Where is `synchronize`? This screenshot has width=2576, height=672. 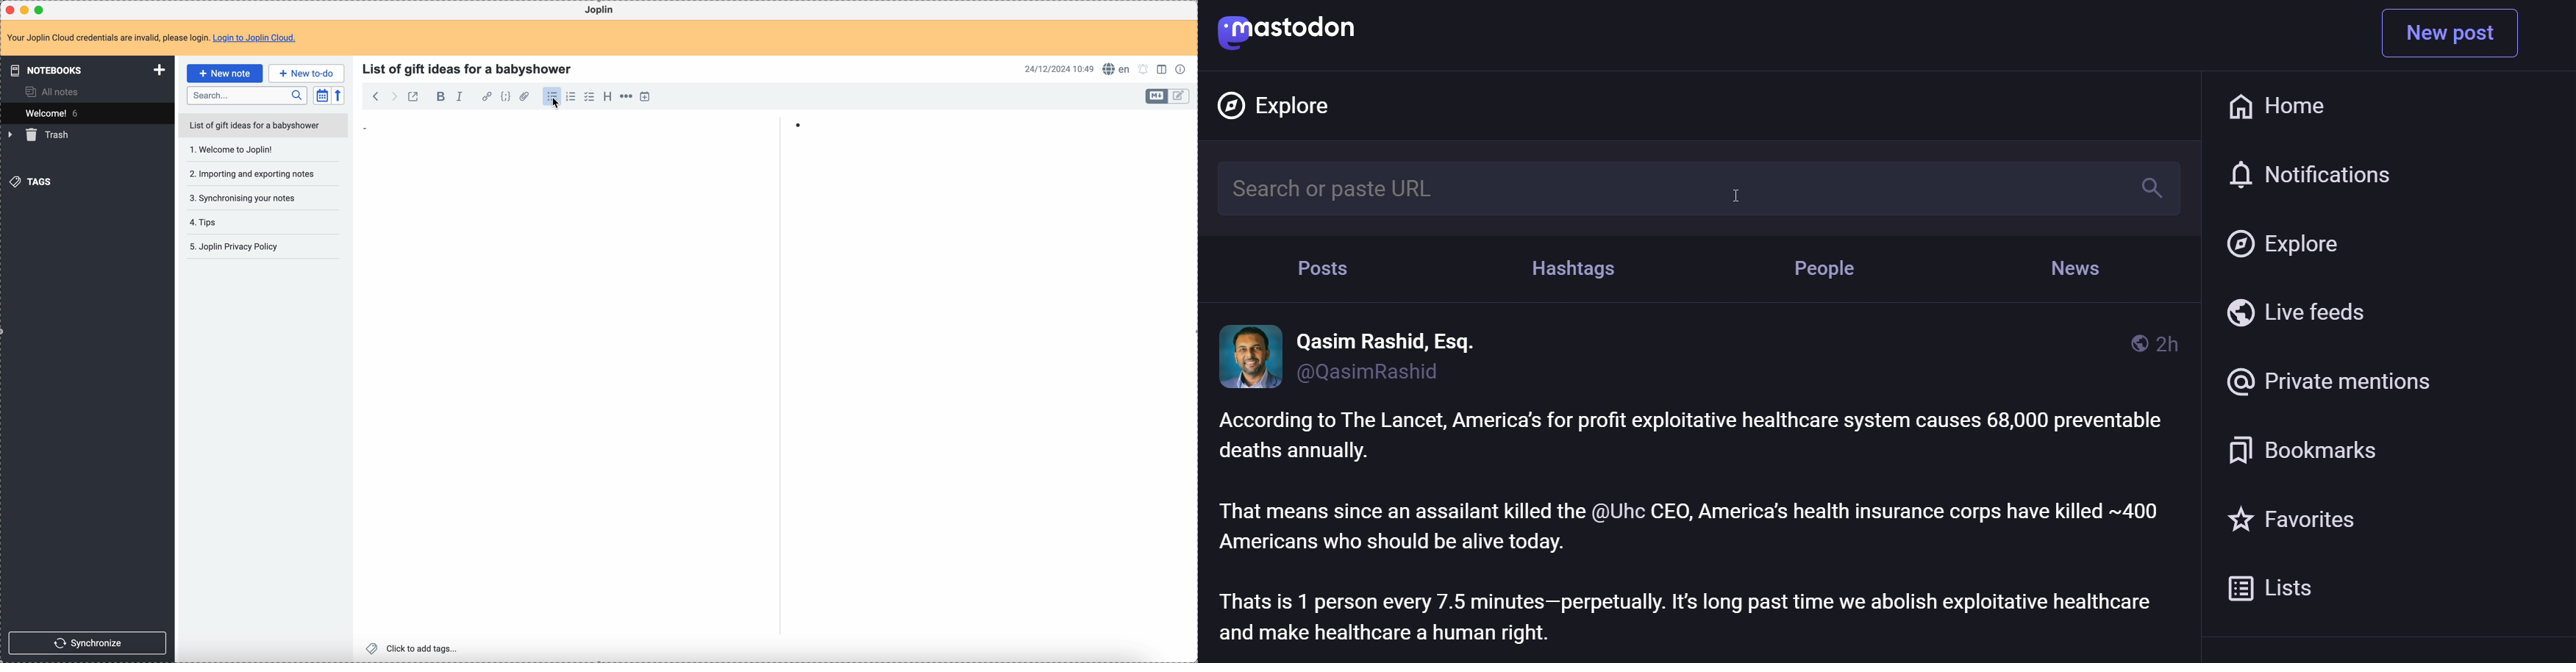 synchronize is located at coordinates (89, 642).